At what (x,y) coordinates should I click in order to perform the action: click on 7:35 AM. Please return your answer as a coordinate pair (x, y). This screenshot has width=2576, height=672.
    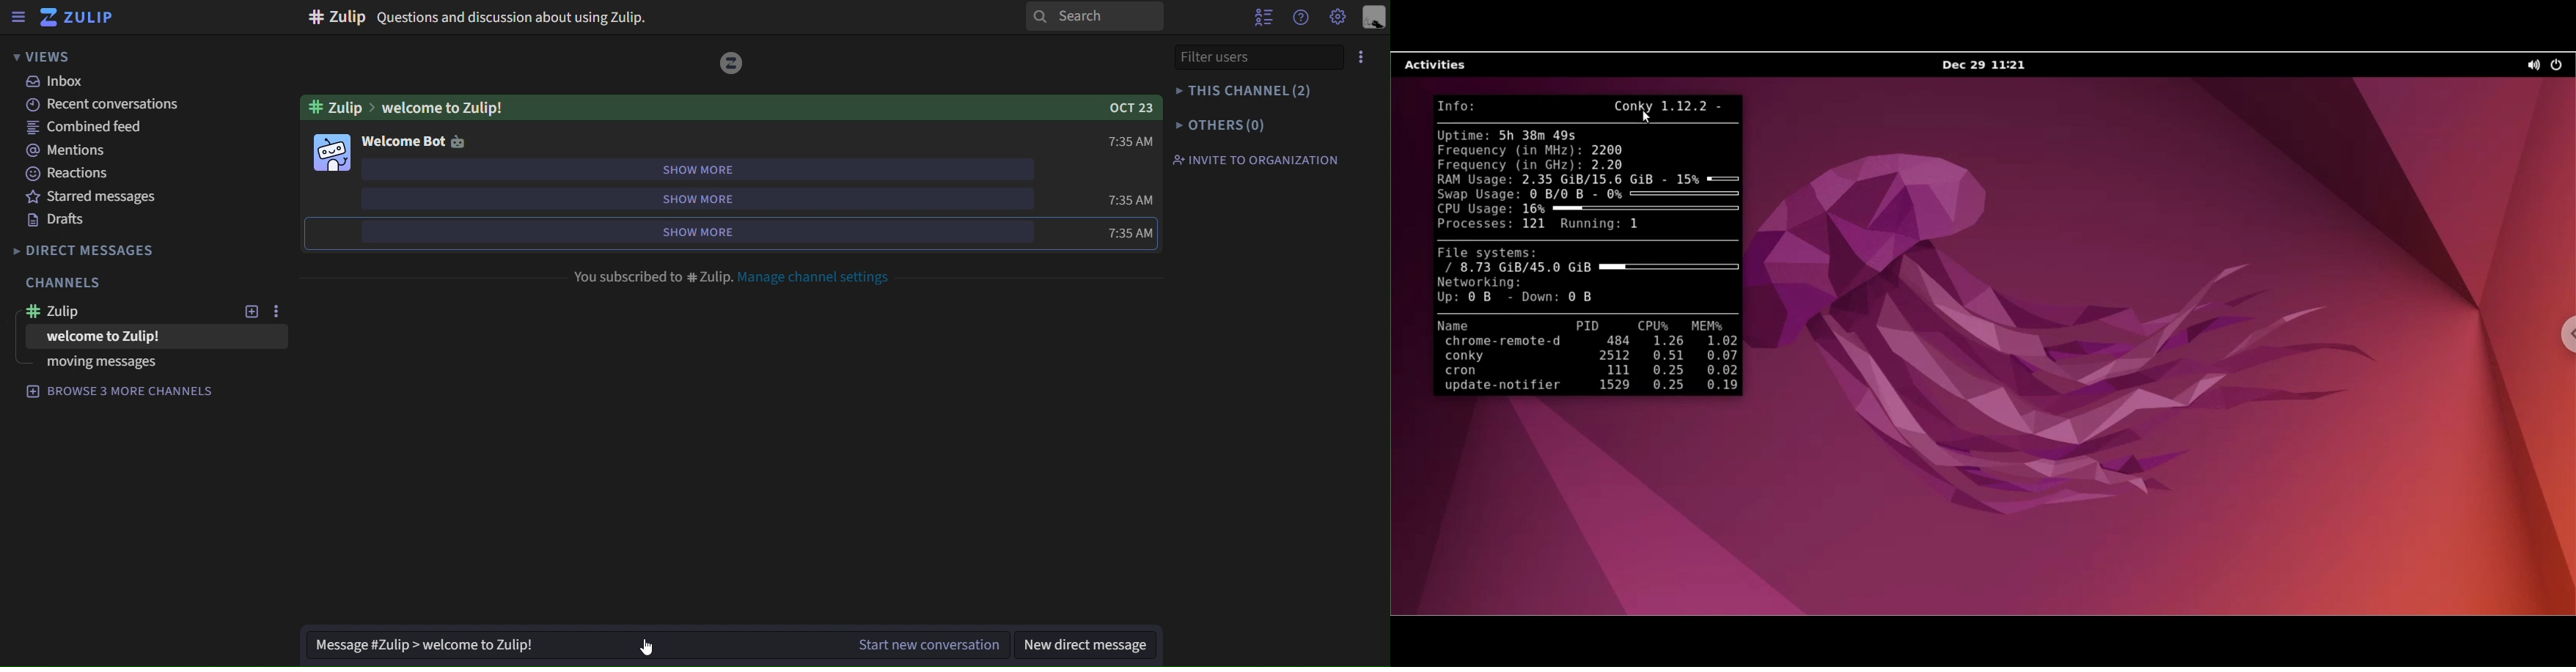
    Looking at the image, I should click on (1129, 214).